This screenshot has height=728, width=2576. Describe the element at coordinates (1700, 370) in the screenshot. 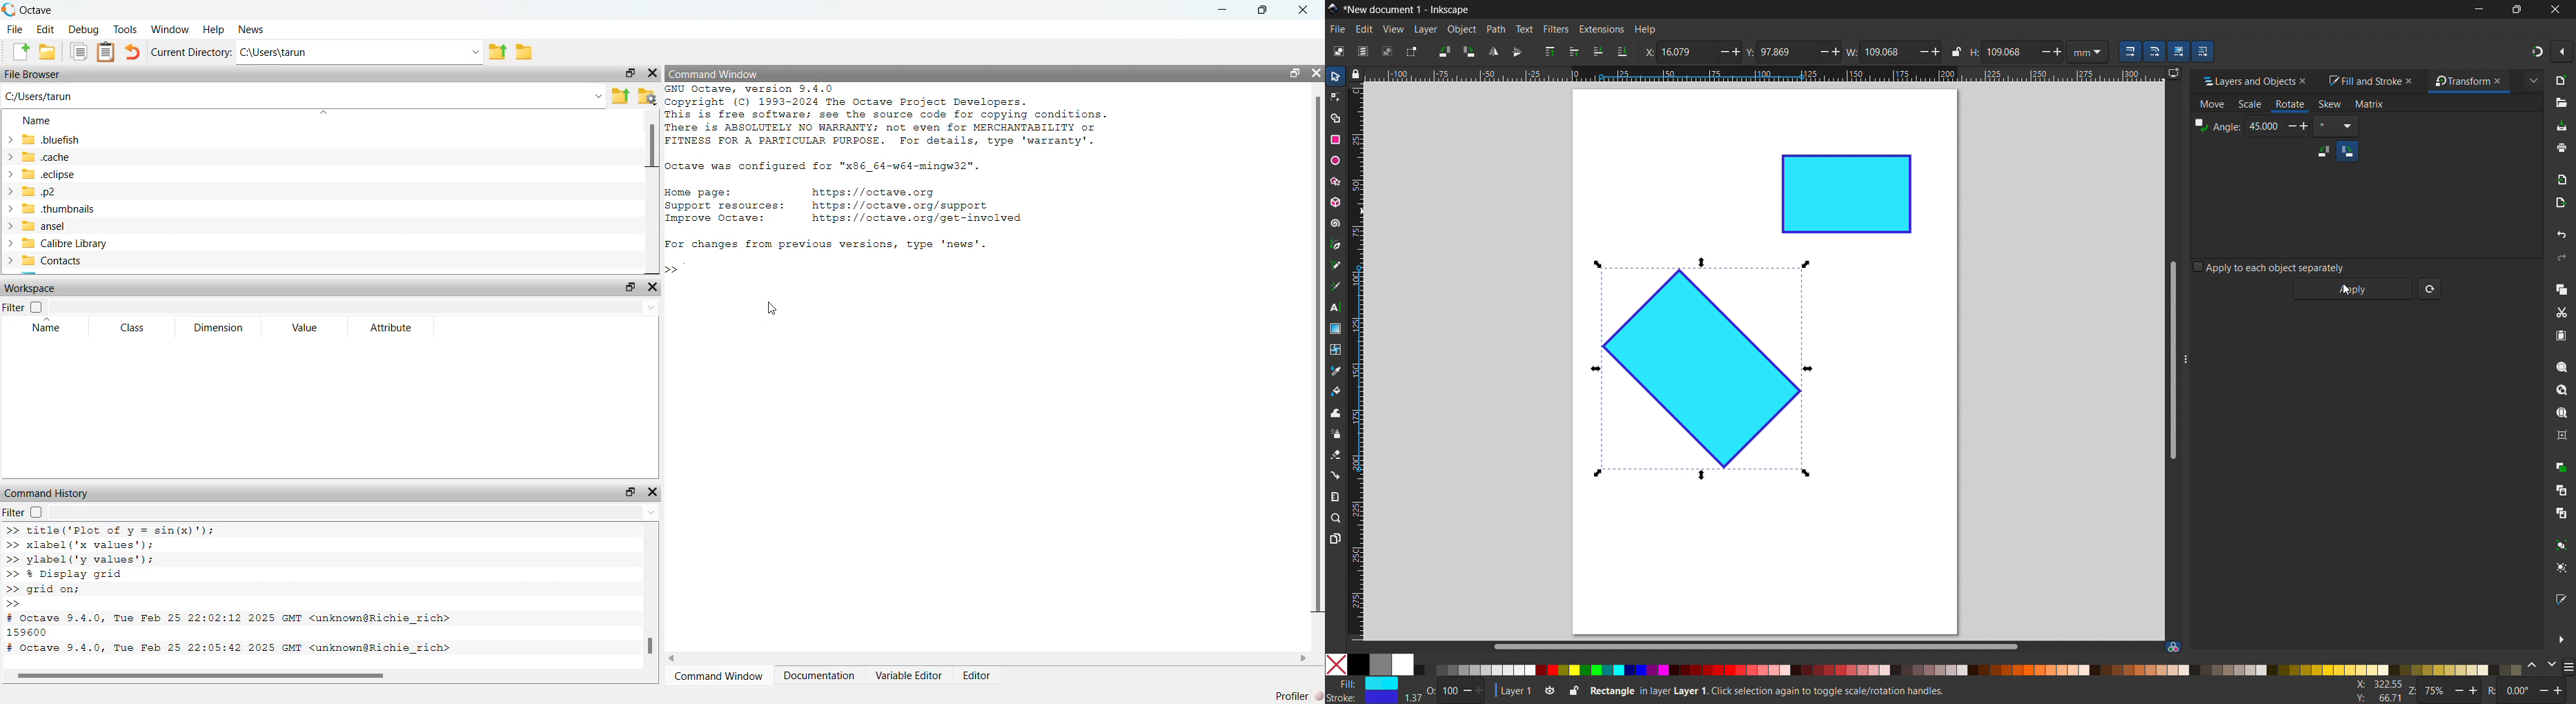

I see `object 1 rotated by 45 degree` at that location.